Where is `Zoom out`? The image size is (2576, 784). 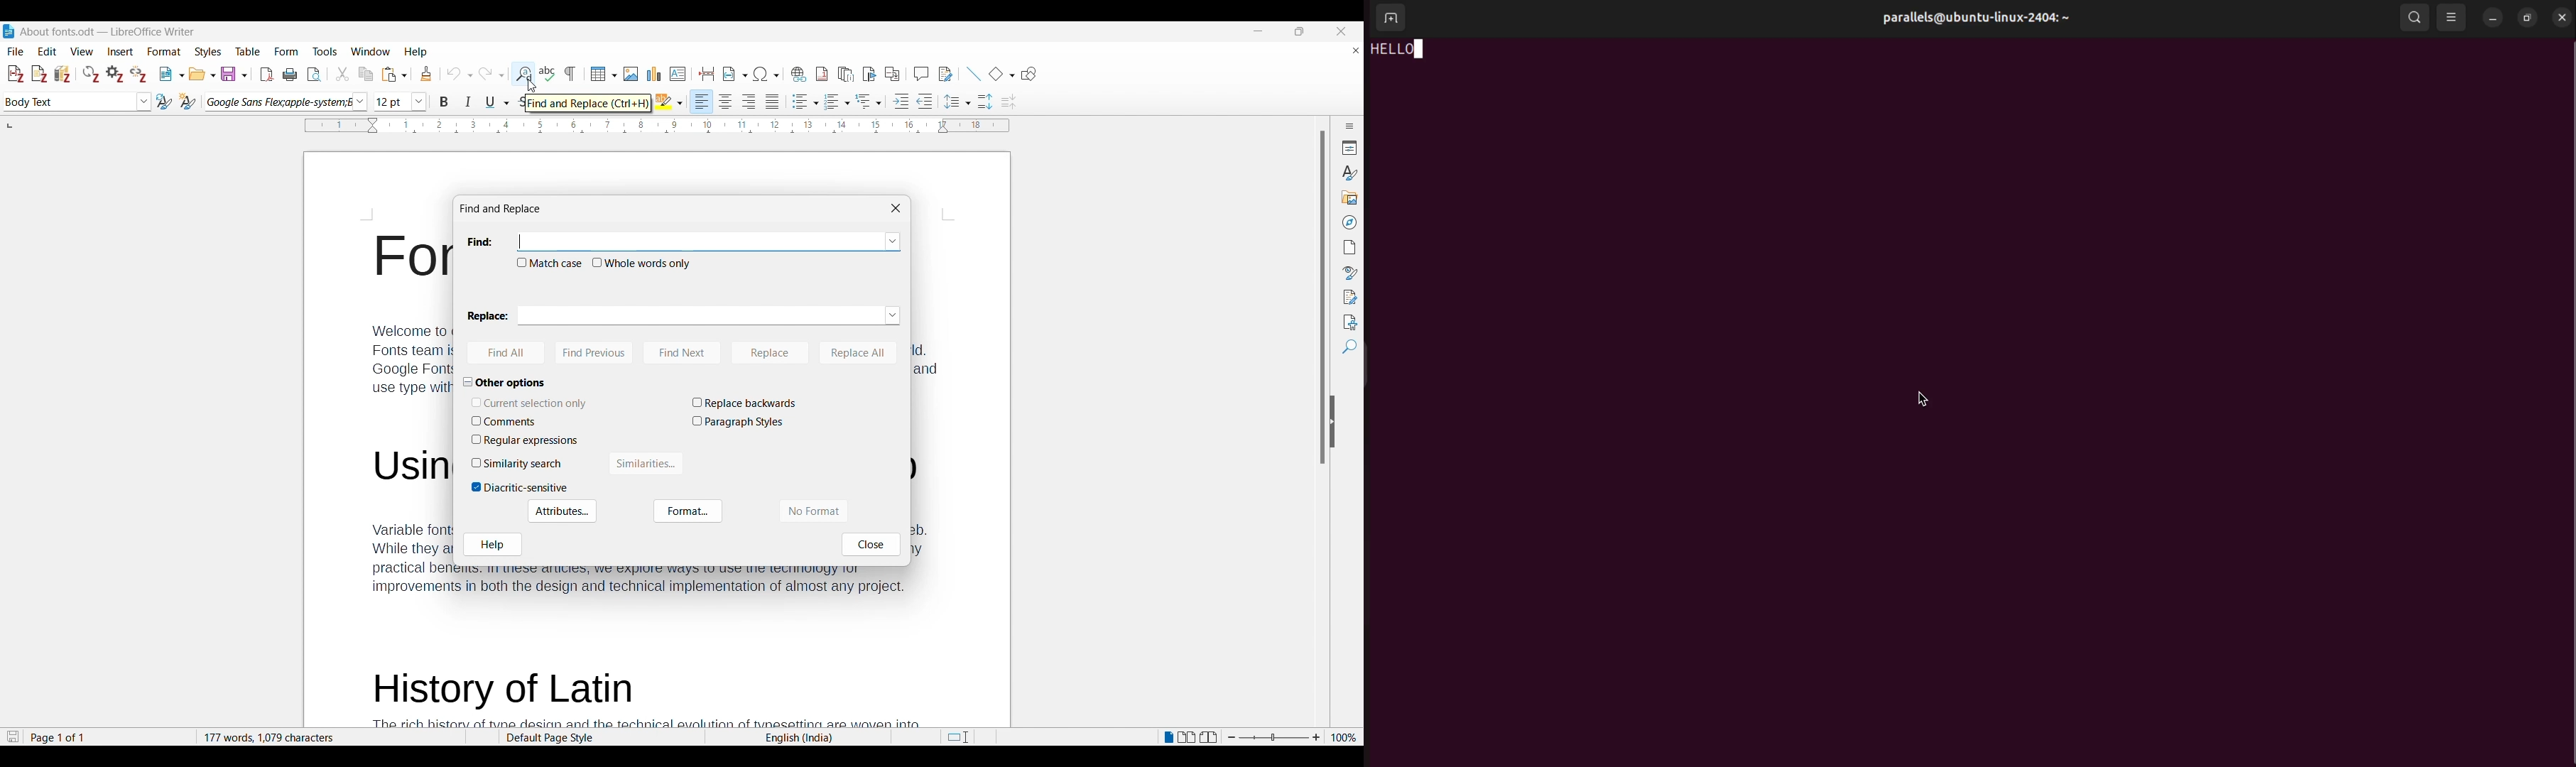
Zoom out is located at coordinates (1232, 737).